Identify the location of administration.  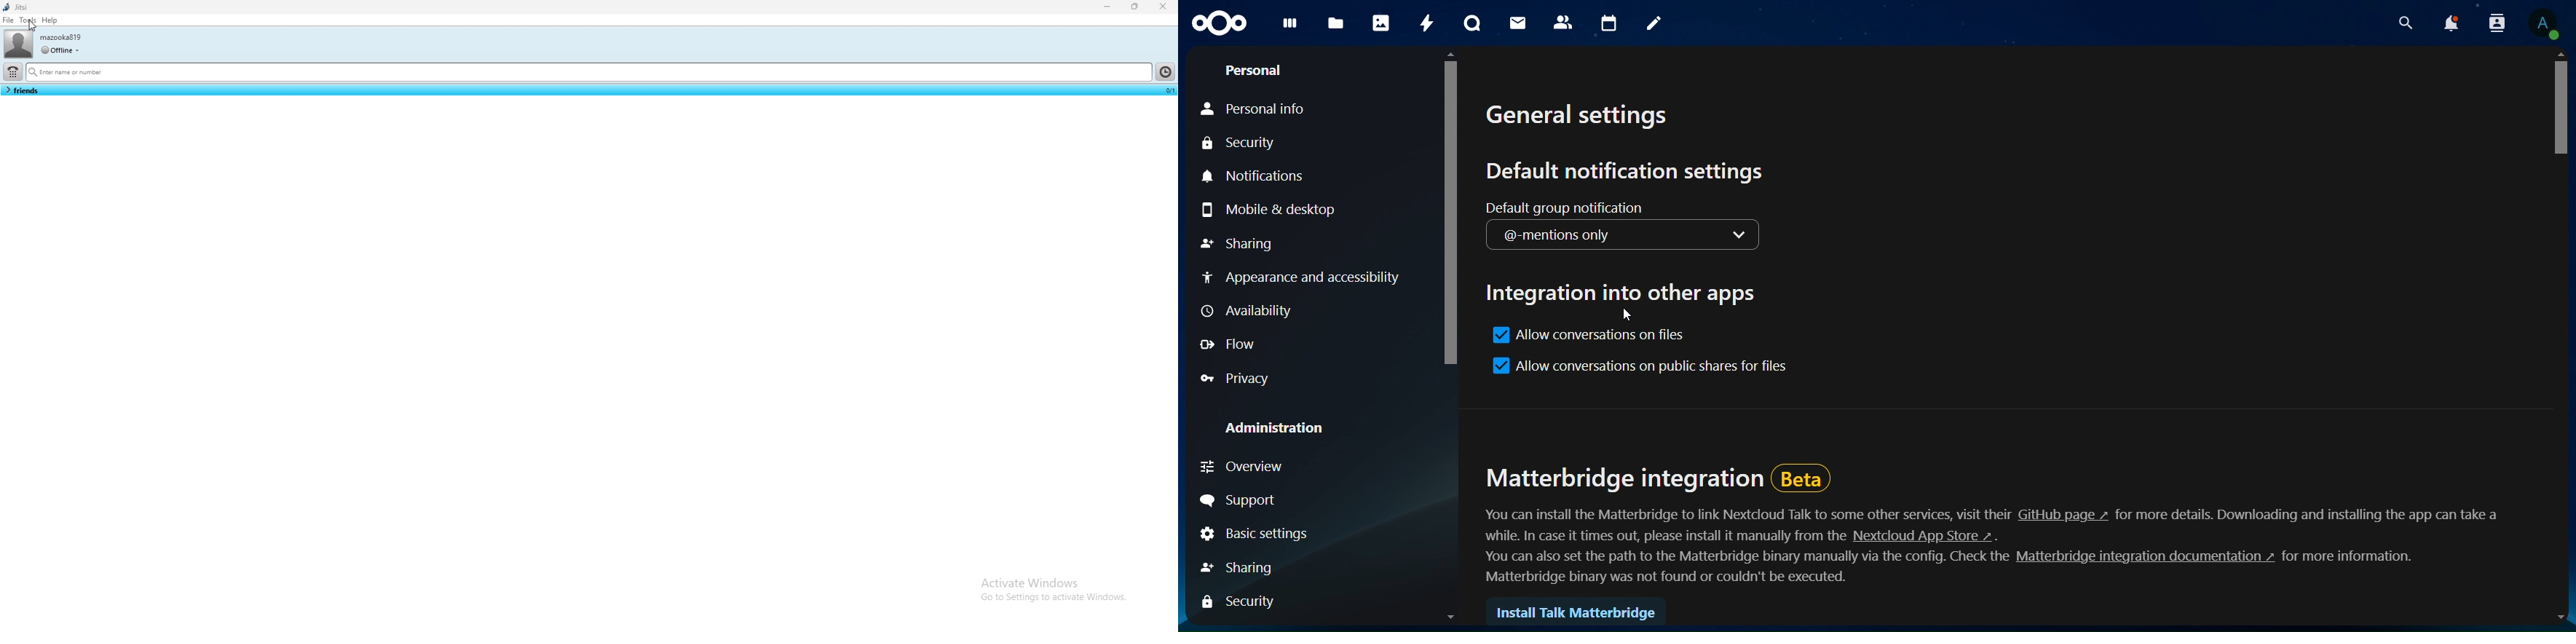
(1277, 426).